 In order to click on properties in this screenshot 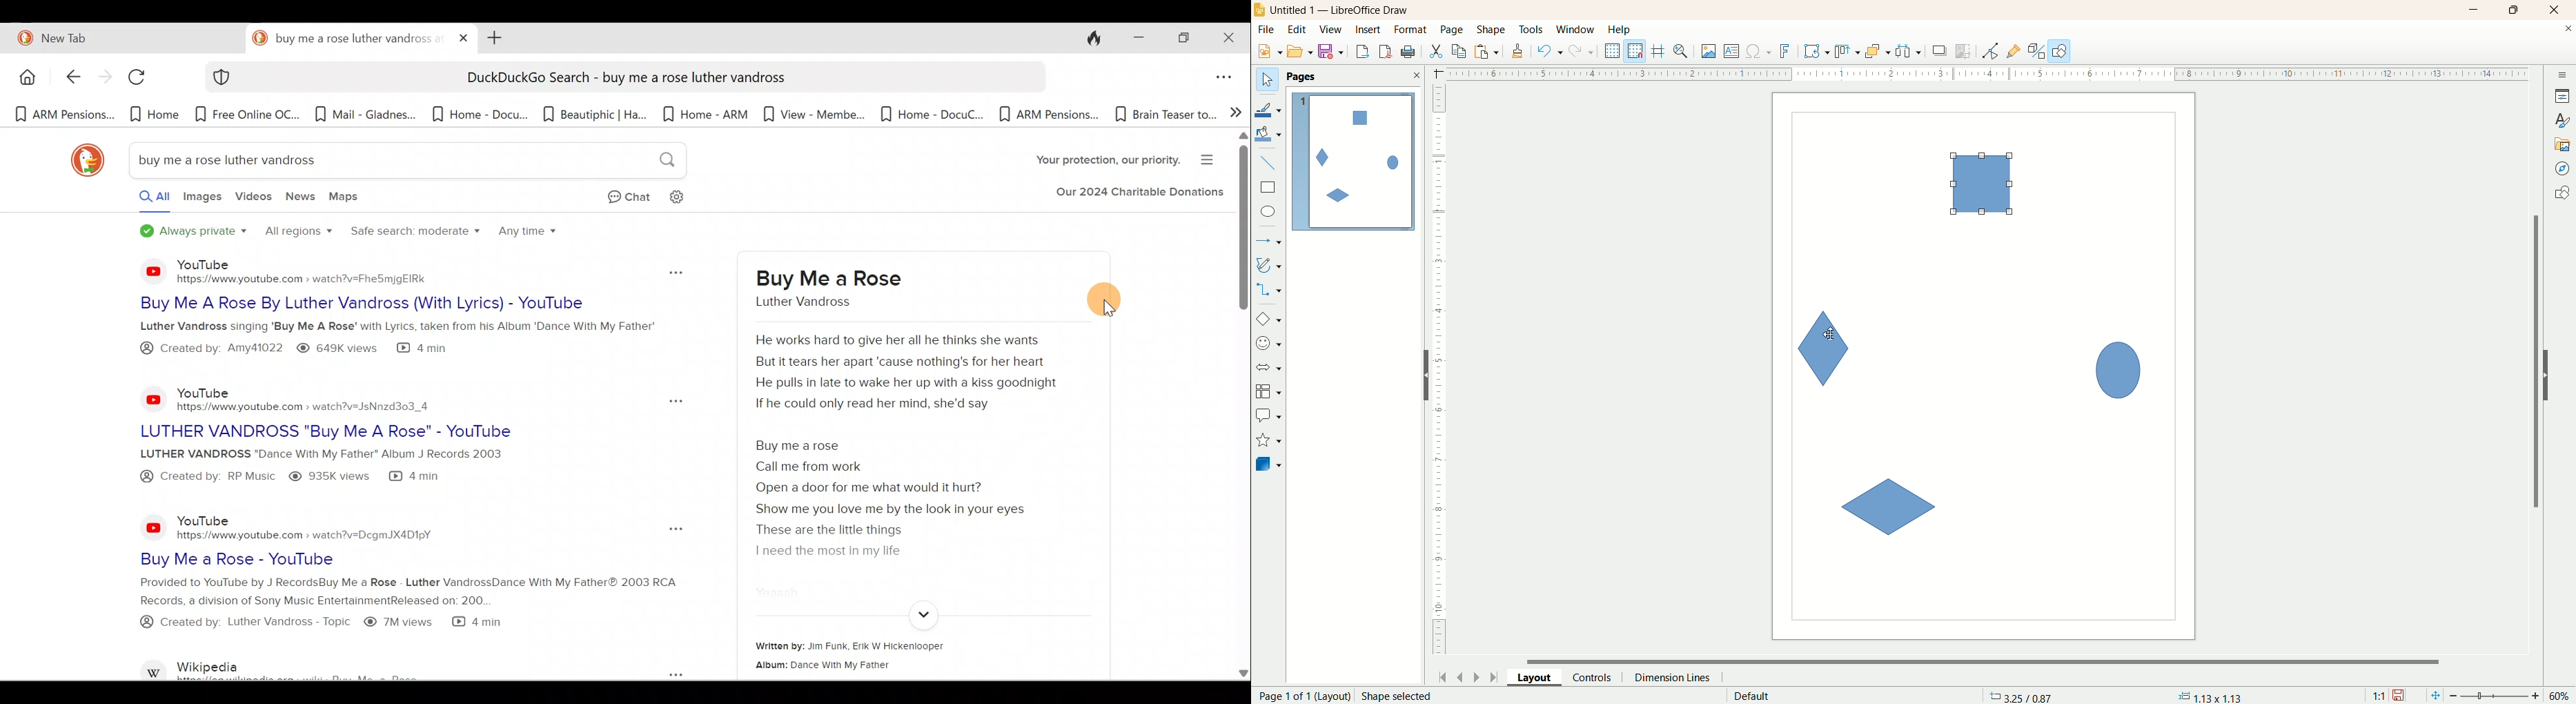, I will do `click(2562, 96)`.